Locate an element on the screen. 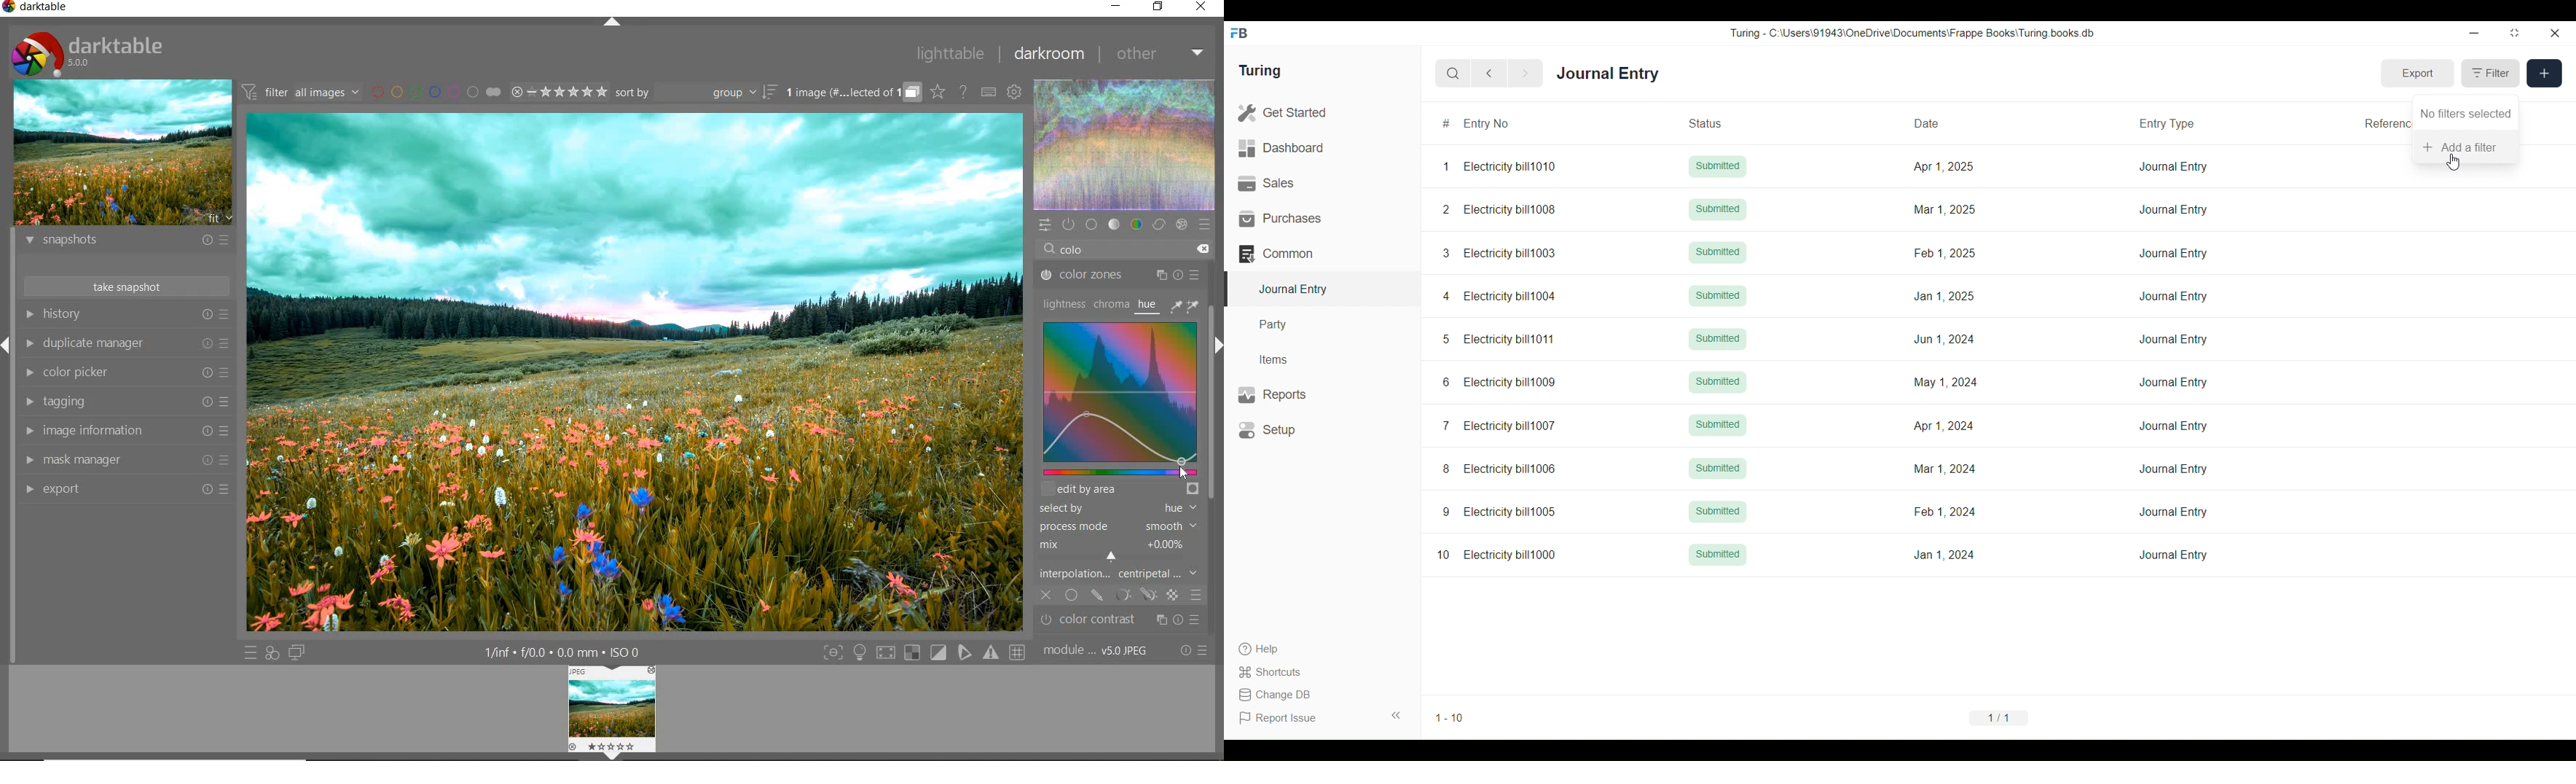  Mar 1, 2024 is located at coordinates (1945, 469).